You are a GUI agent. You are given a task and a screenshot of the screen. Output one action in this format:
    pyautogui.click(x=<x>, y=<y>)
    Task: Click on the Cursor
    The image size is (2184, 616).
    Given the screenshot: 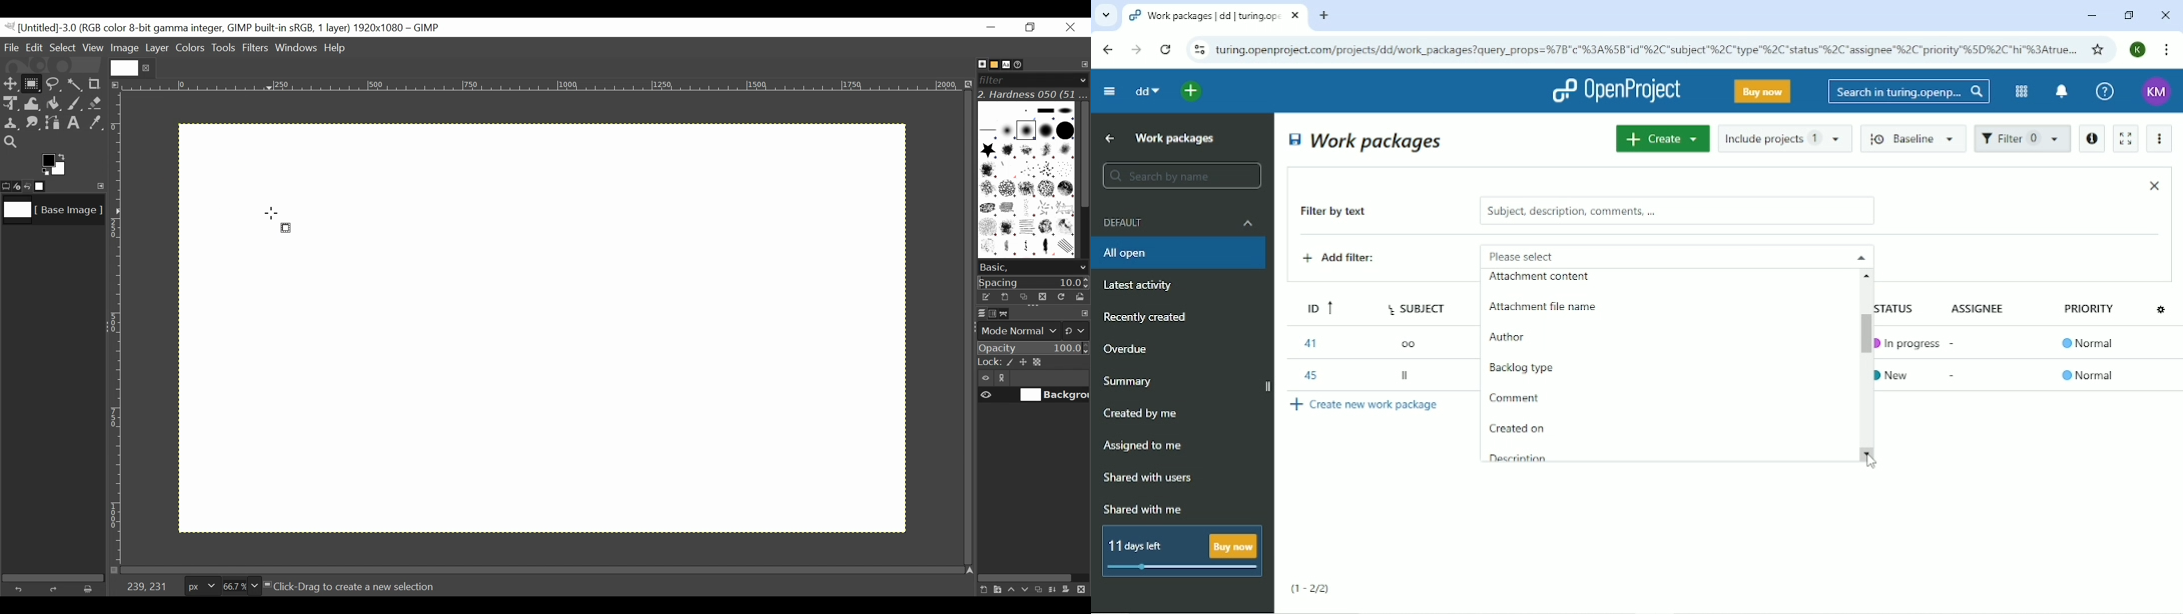 What is the action you would take?
    pyautogui.click(x=1871, y=461)
    